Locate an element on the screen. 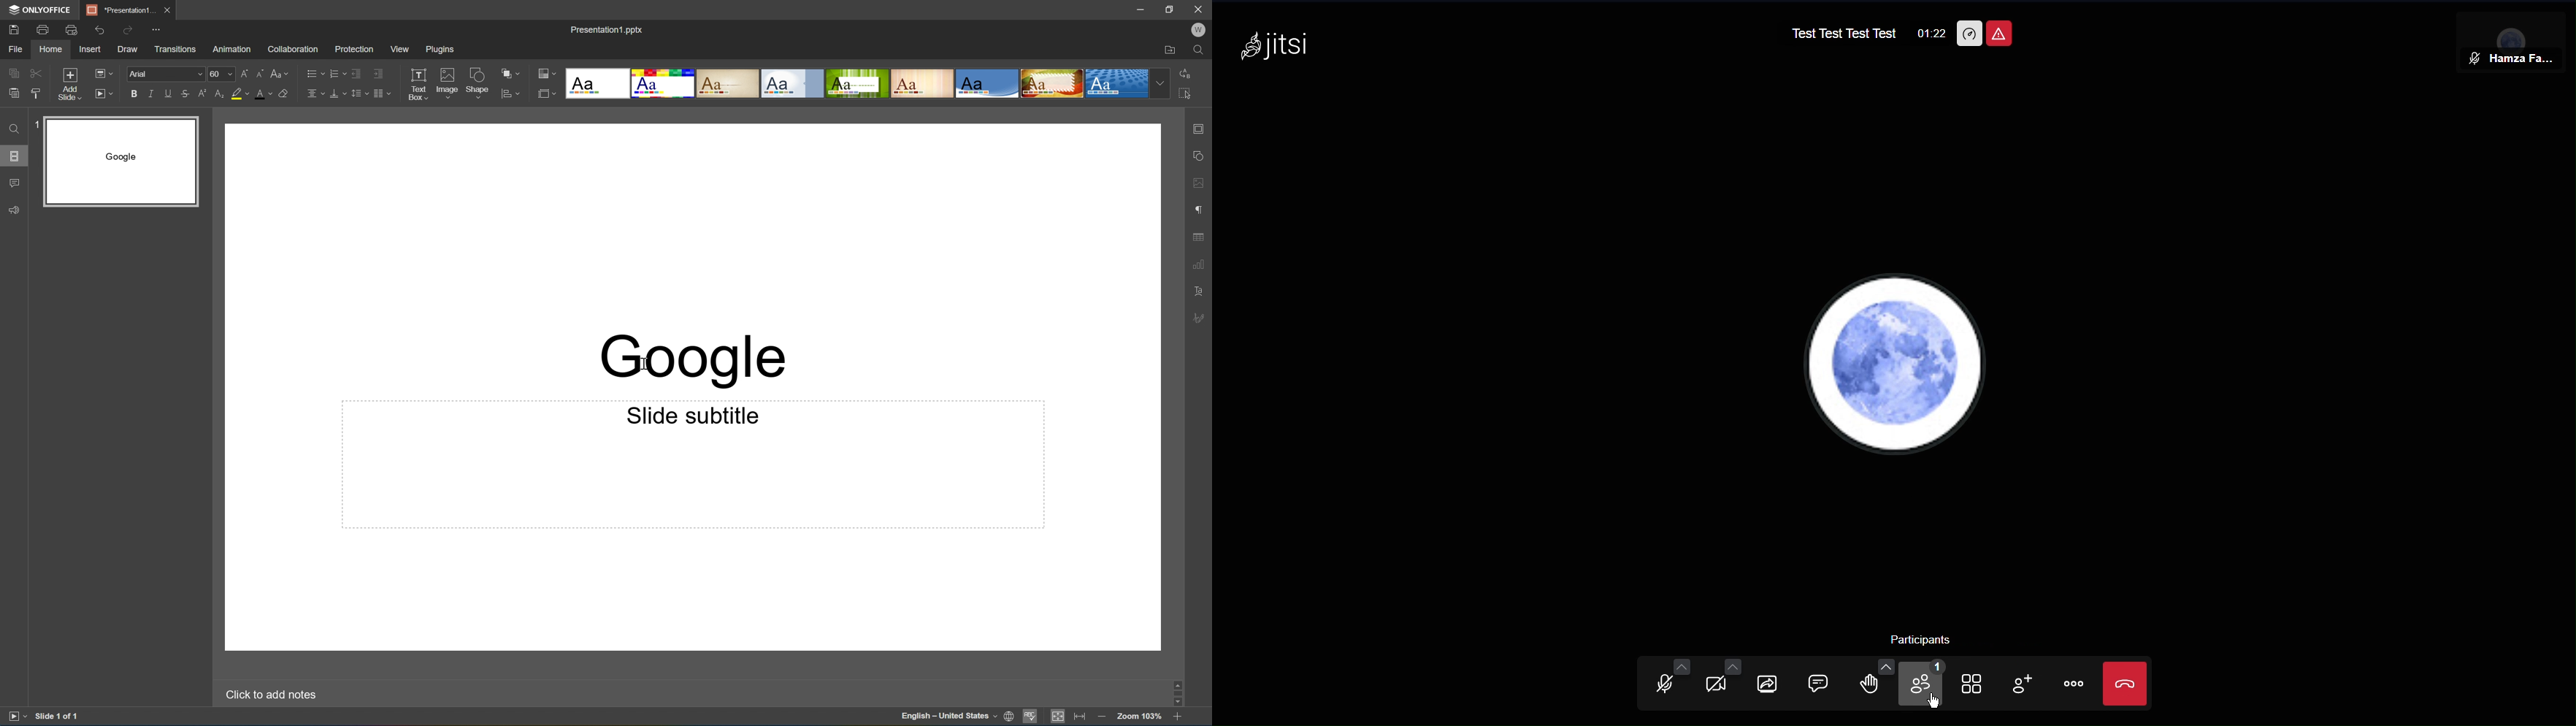  View is located at coordinates (400, 49).